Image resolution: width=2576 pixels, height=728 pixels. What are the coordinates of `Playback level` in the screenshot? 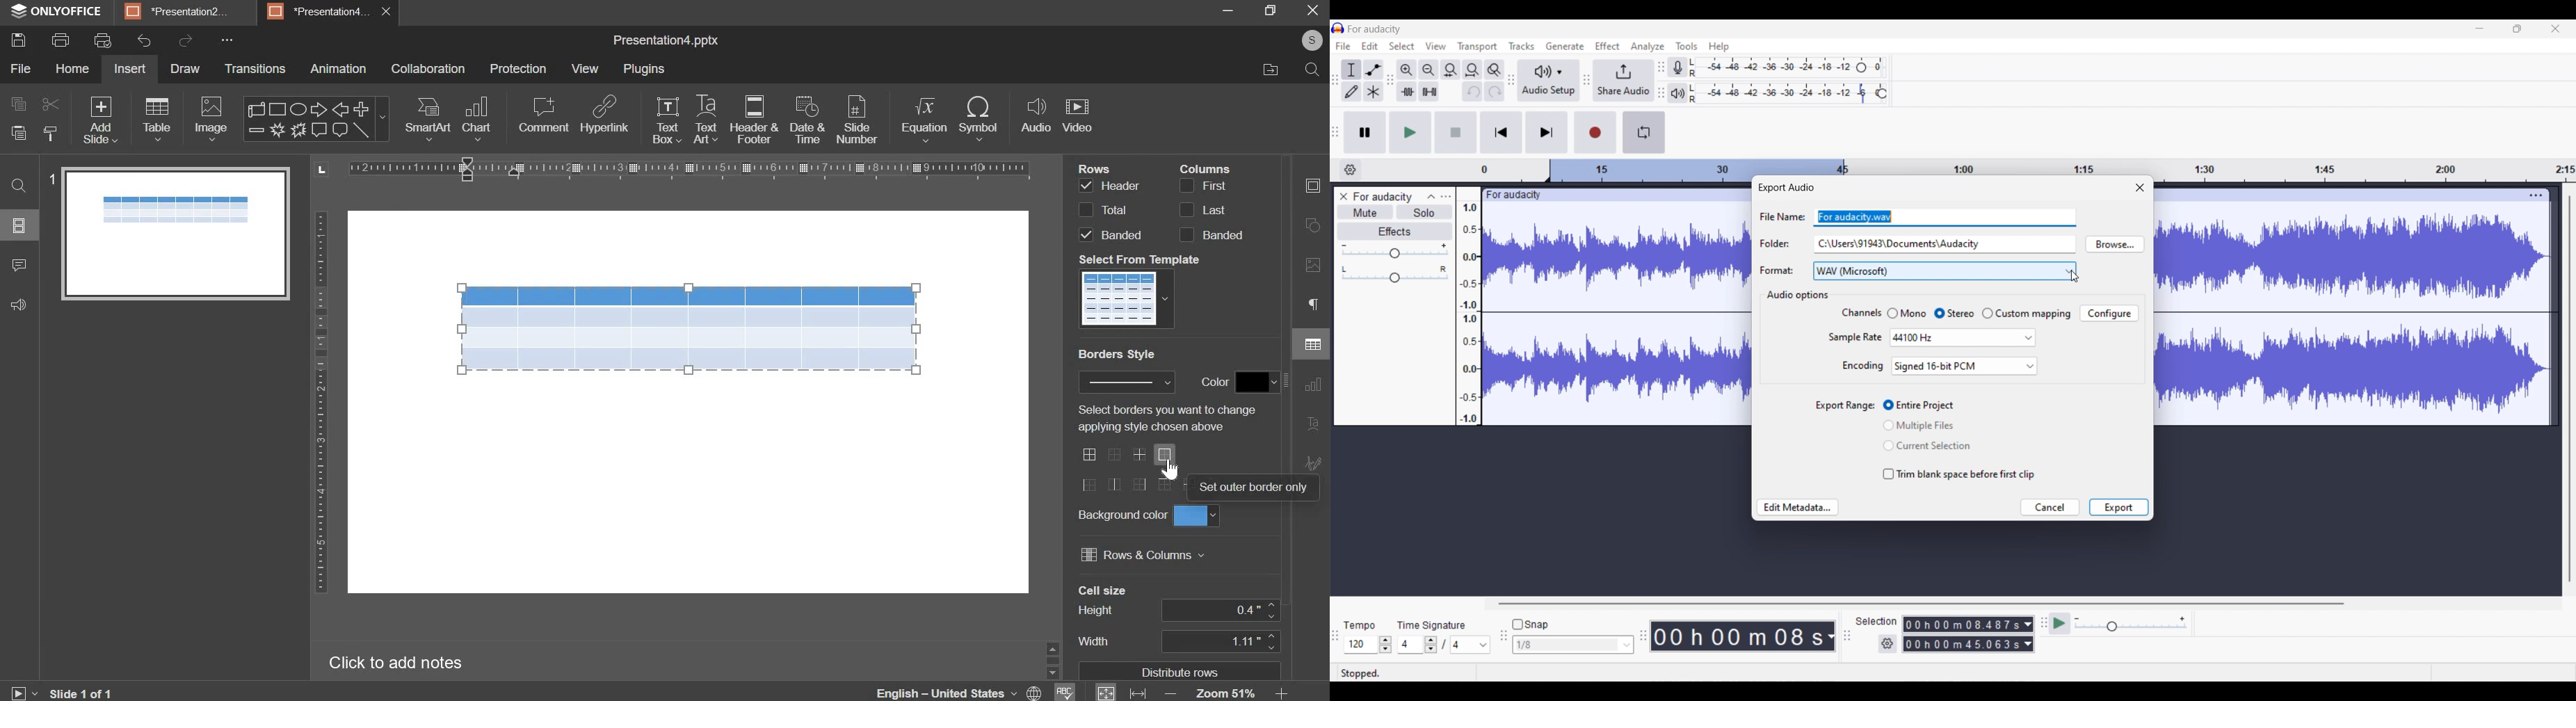 It's located at (1780, 93).